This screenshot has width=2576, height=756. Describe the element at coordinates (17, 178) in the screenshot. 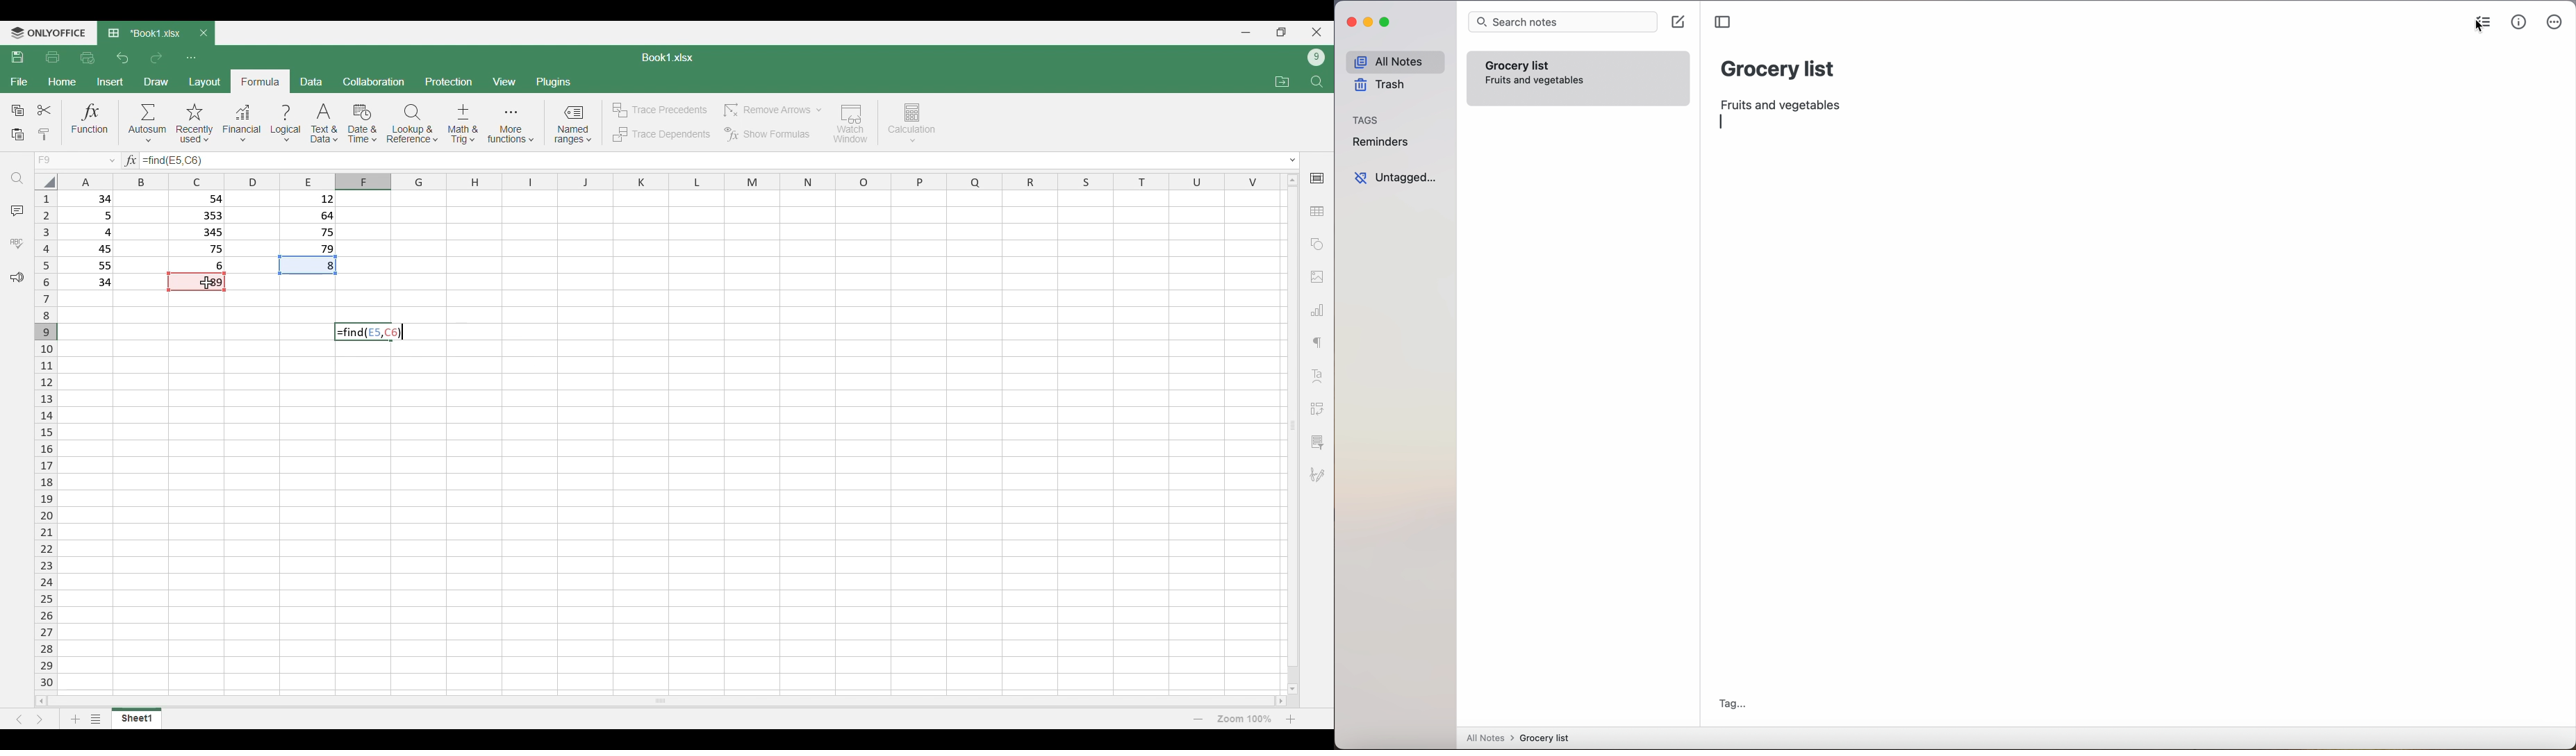

I see `Find` at that location.